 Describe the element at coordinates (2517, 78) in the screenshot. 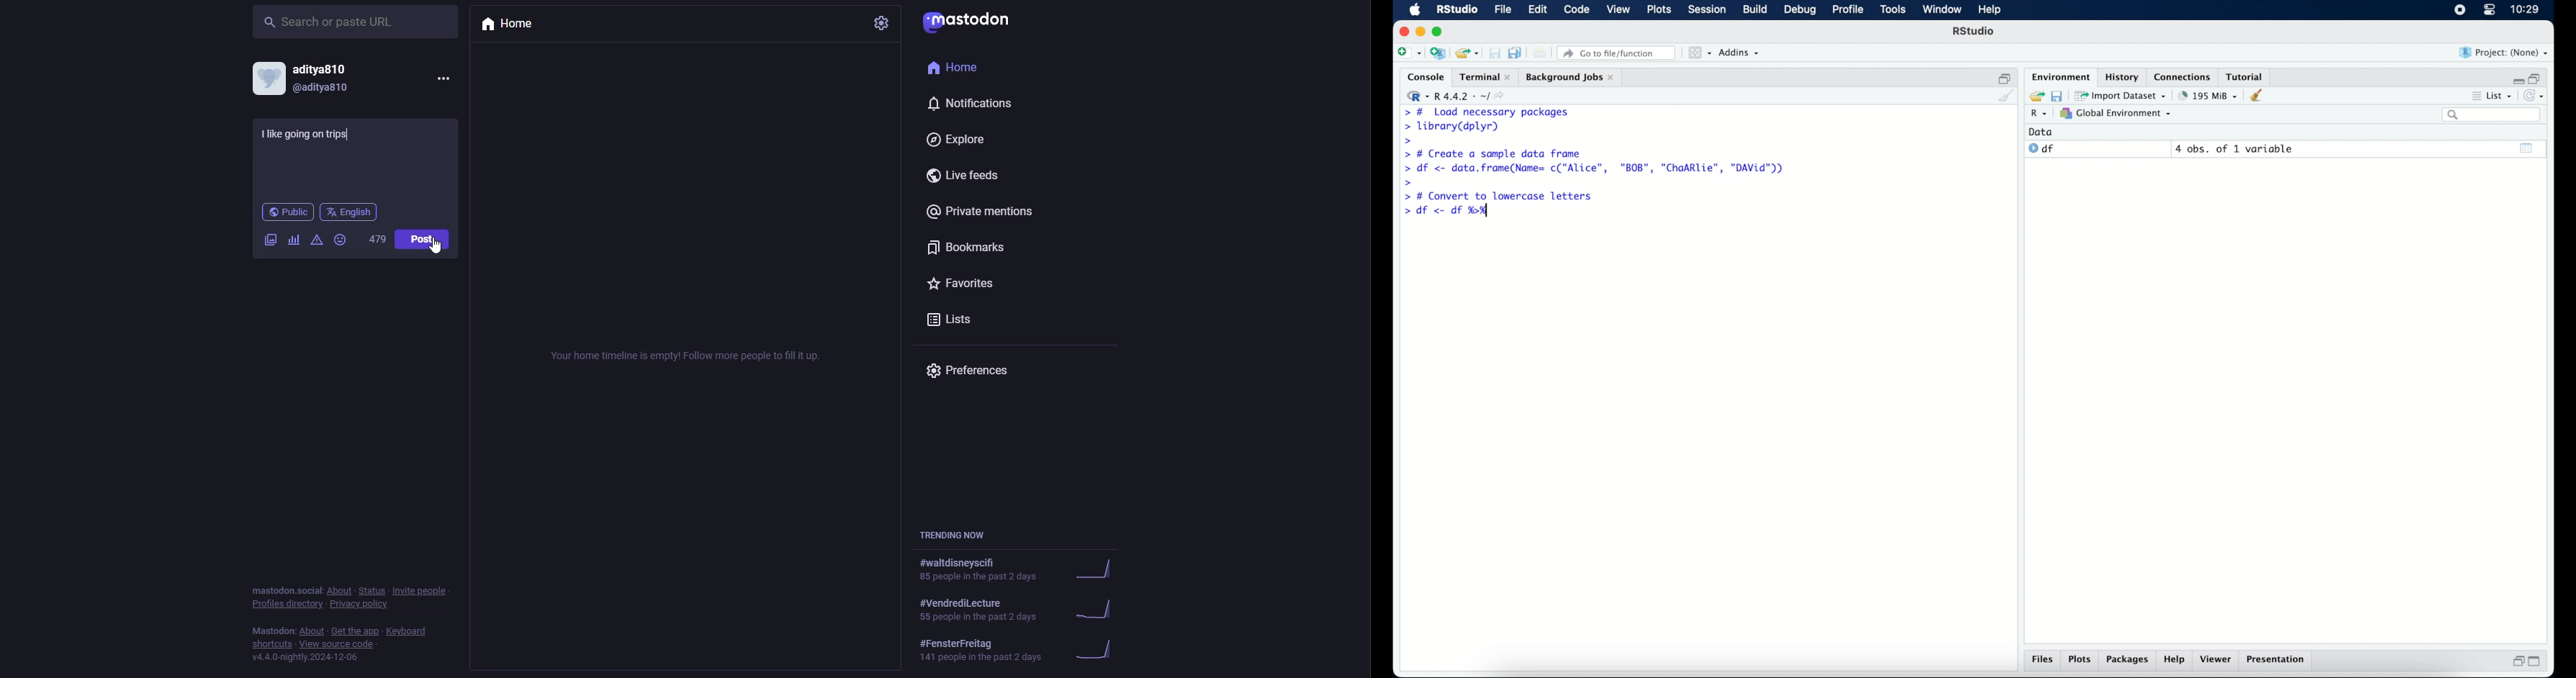

I see `minimize` at that location.